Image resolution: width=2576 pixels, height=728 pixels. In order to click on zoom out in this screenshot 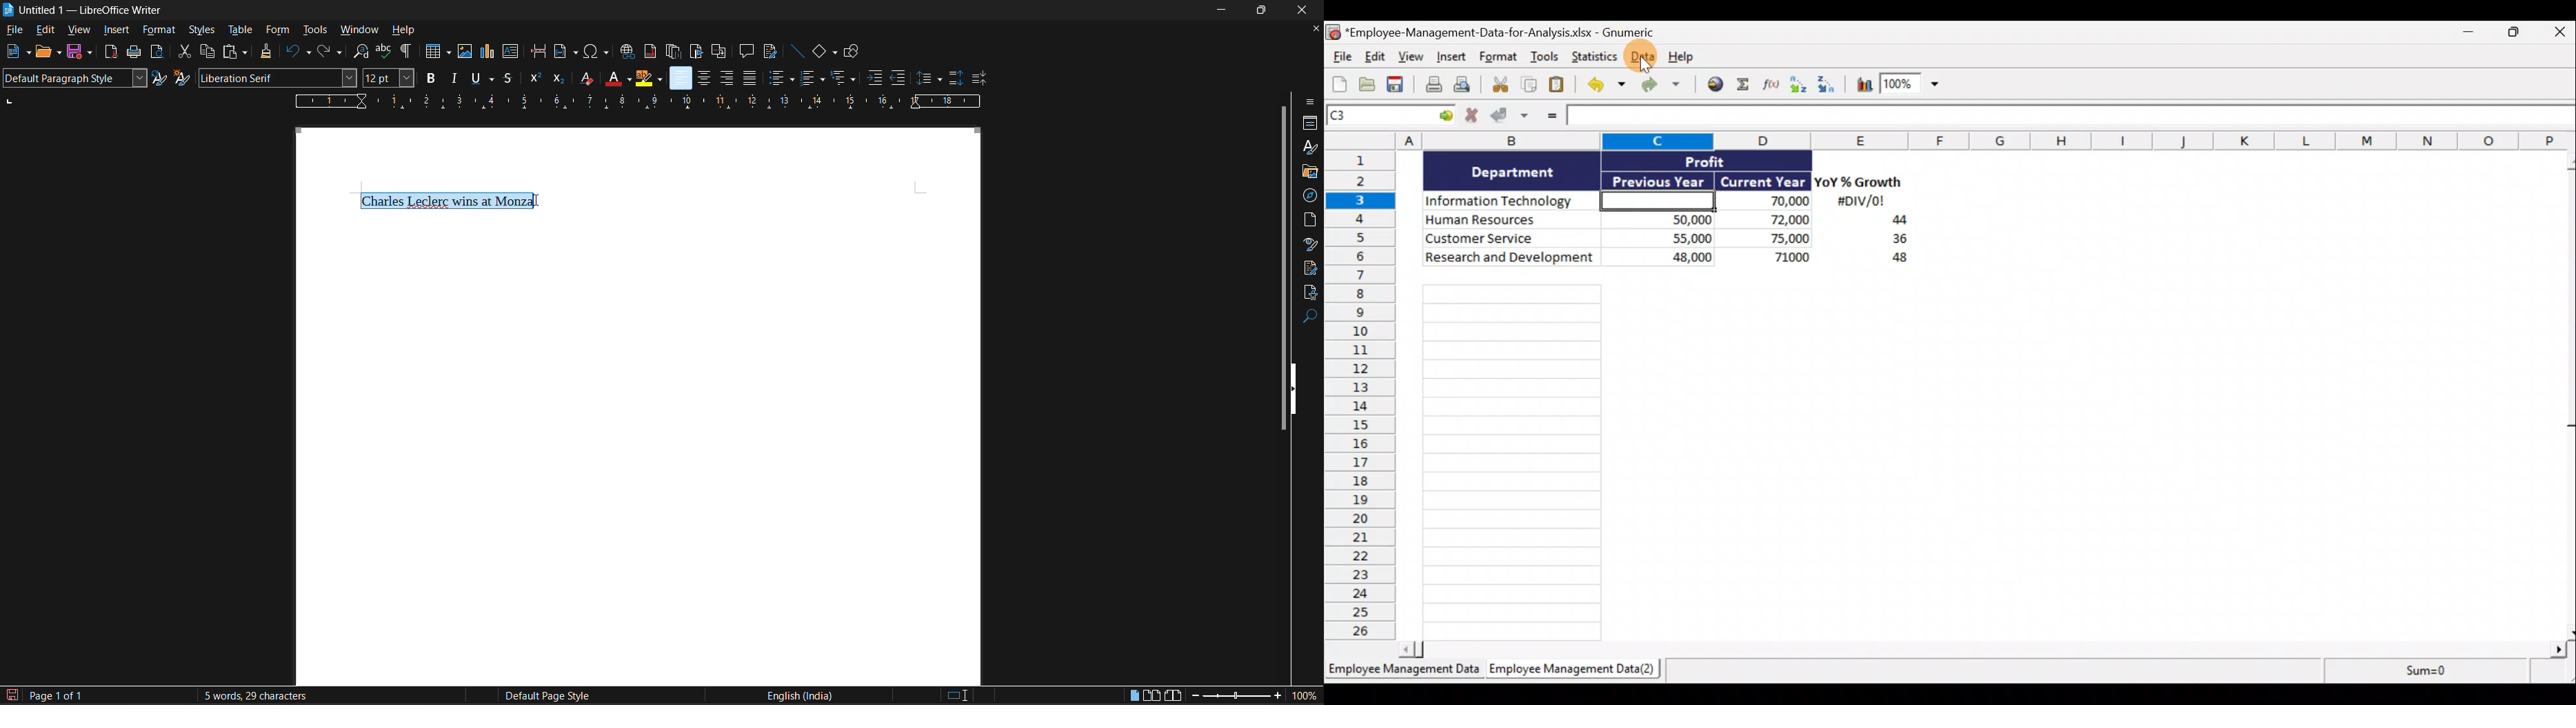, I will do `click(1191, 697)`.